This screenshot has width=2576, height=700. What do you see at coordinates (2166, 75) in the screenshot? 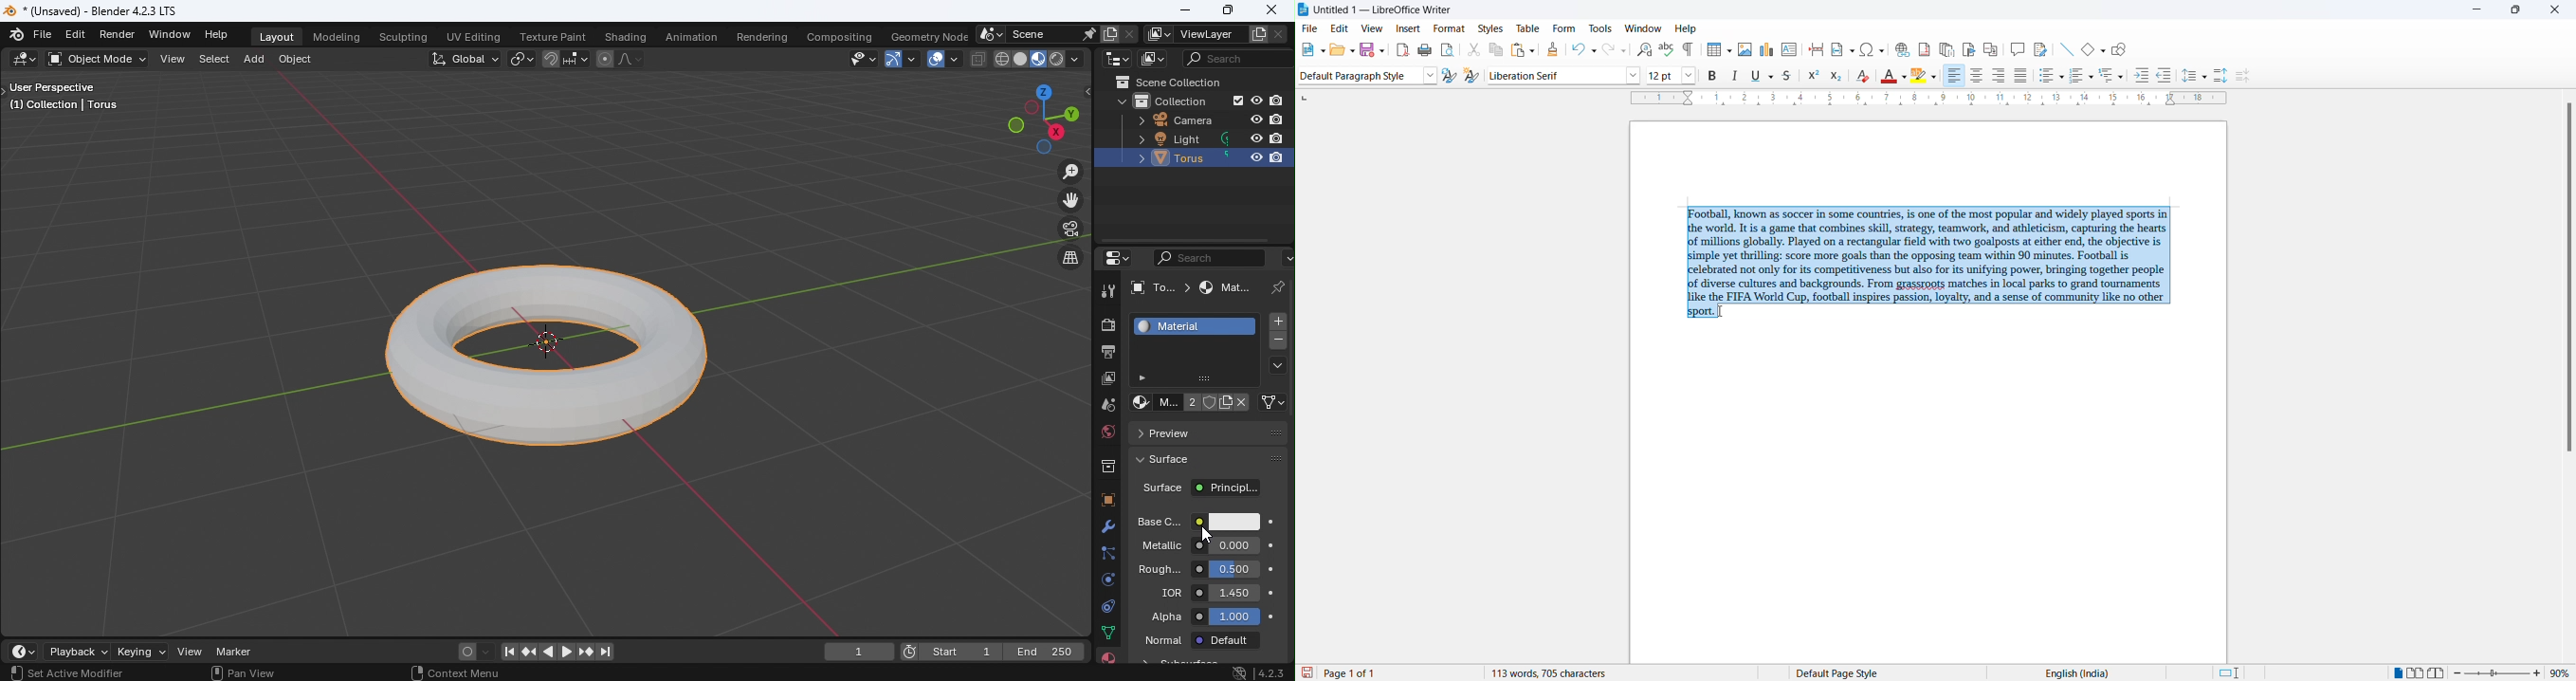
I see `decrease indent ` at bounding box center [2166, 75].